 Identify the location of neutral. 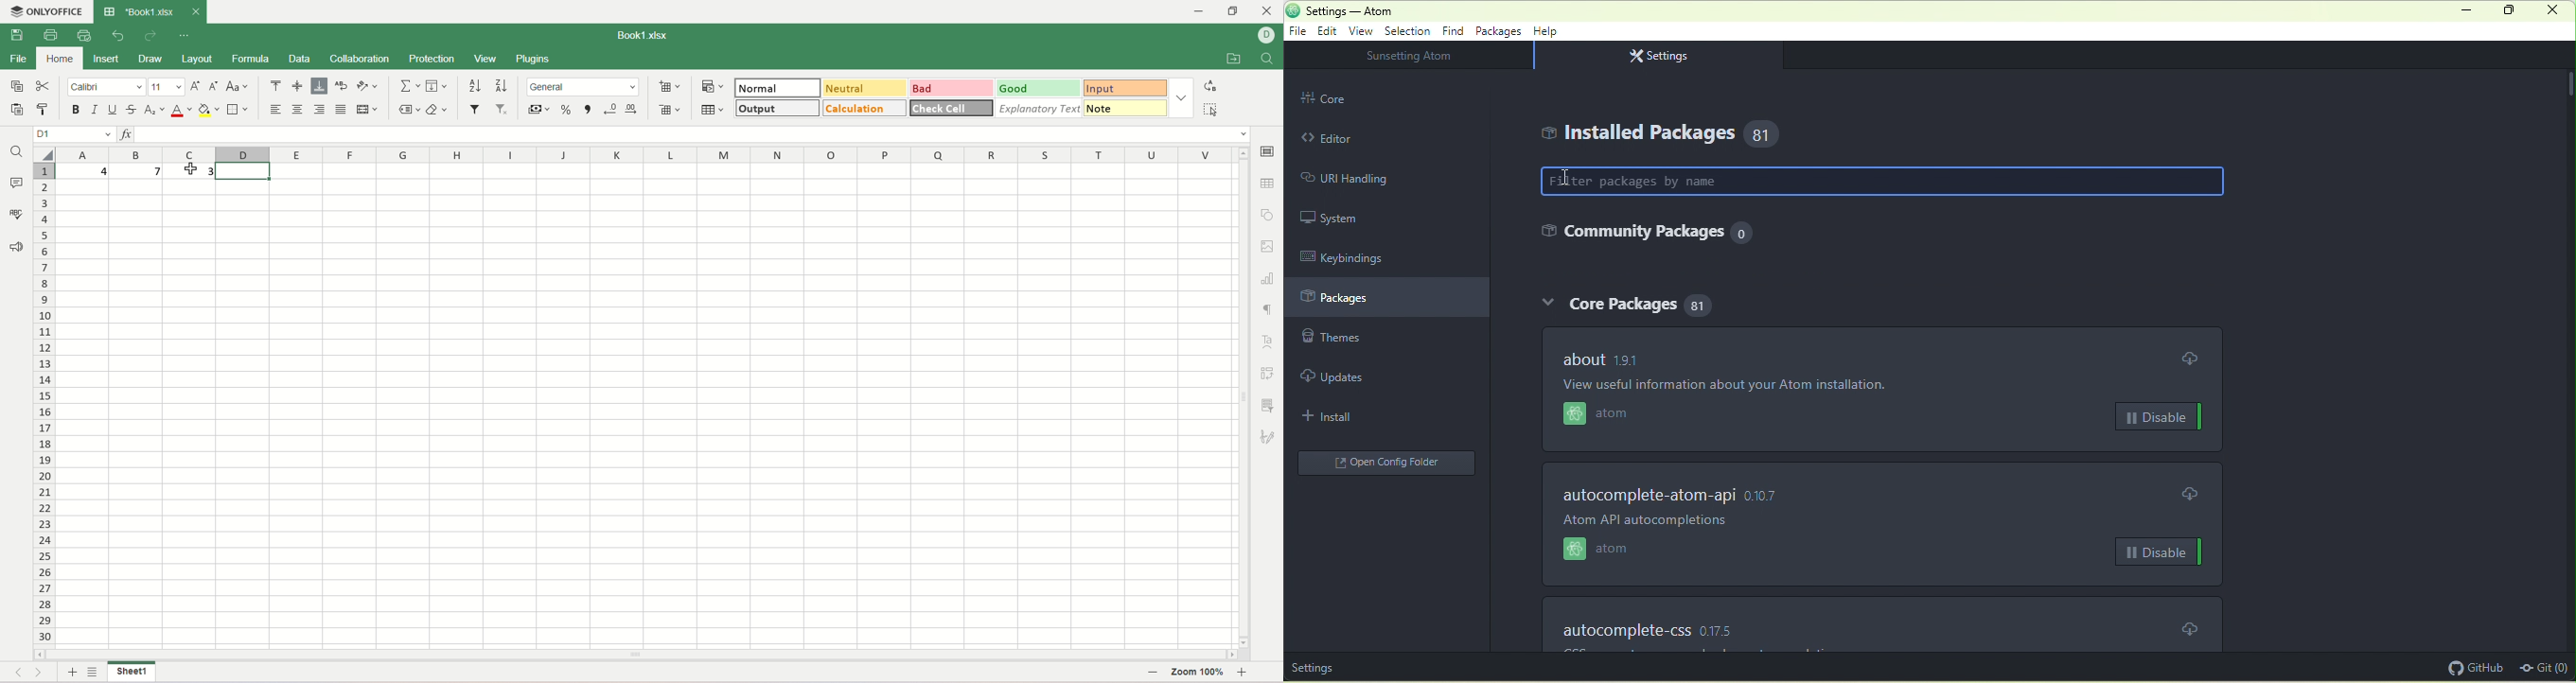
(866, 86).